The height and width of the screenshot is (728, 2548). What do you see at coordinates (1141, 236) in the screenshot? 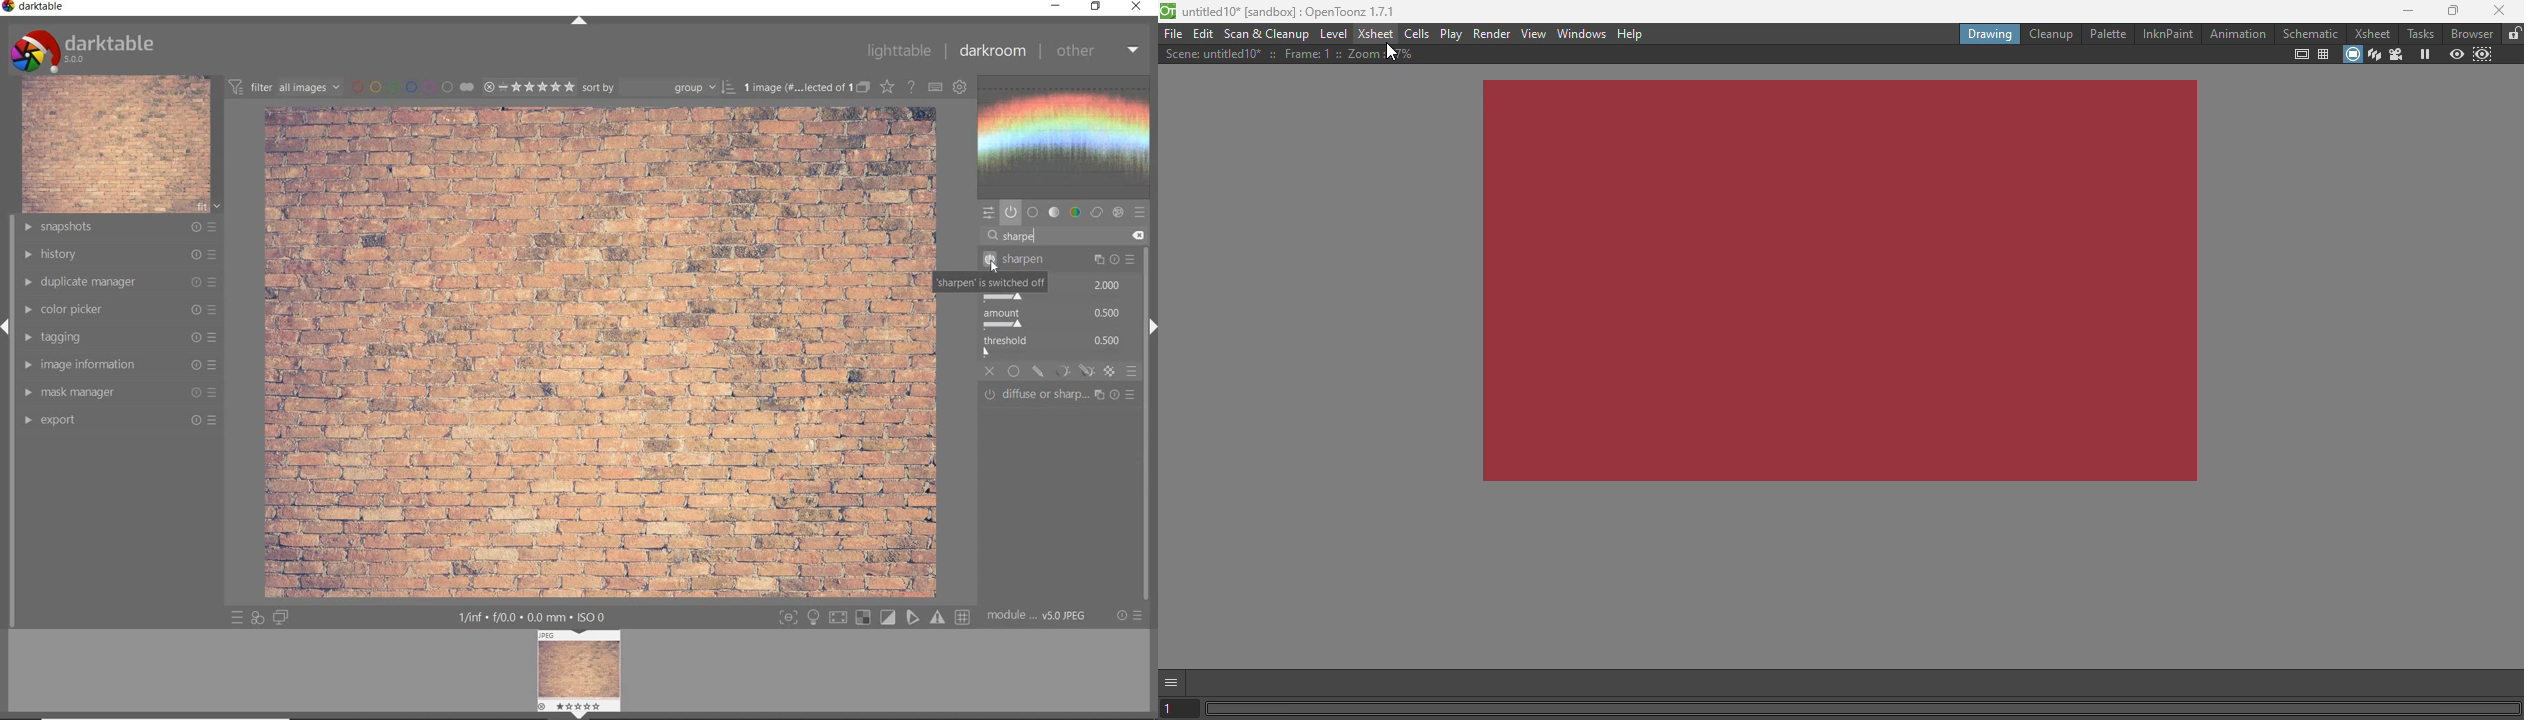
I see `DELETED` at bounding box center [1141, 236].